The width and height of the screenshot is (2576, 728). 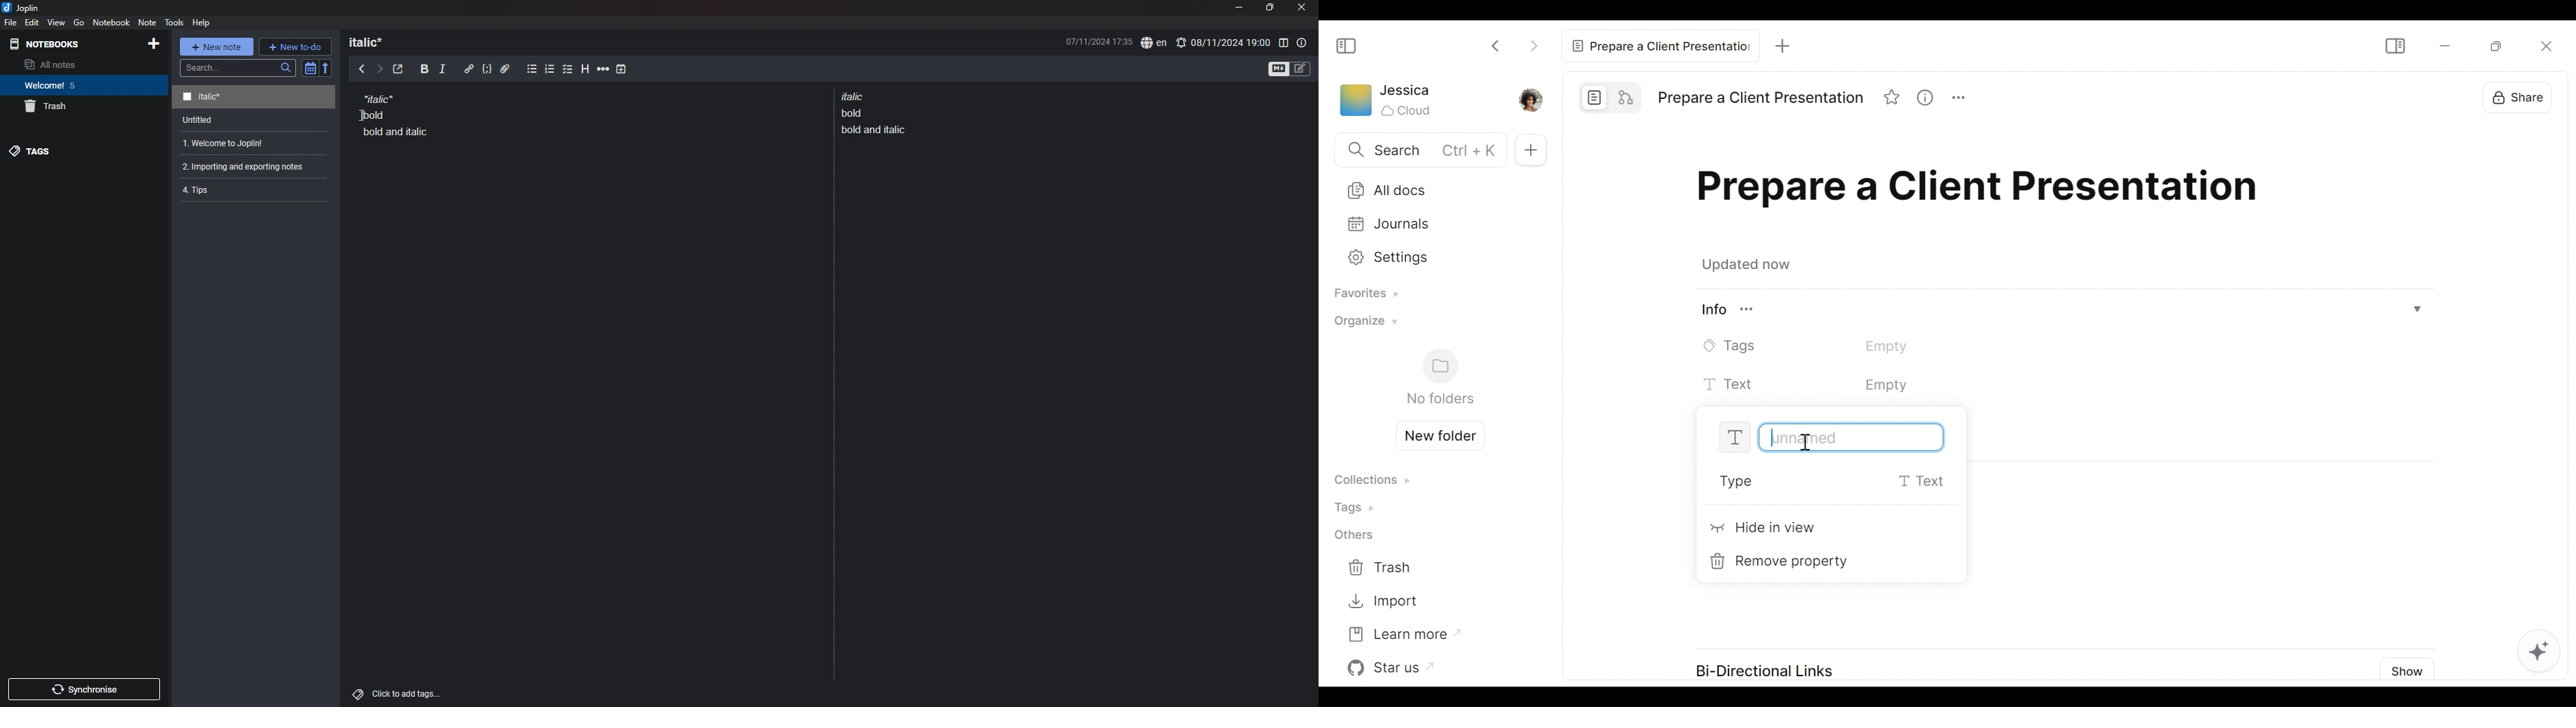 I want to click on heading, so click(x=372, y=42).